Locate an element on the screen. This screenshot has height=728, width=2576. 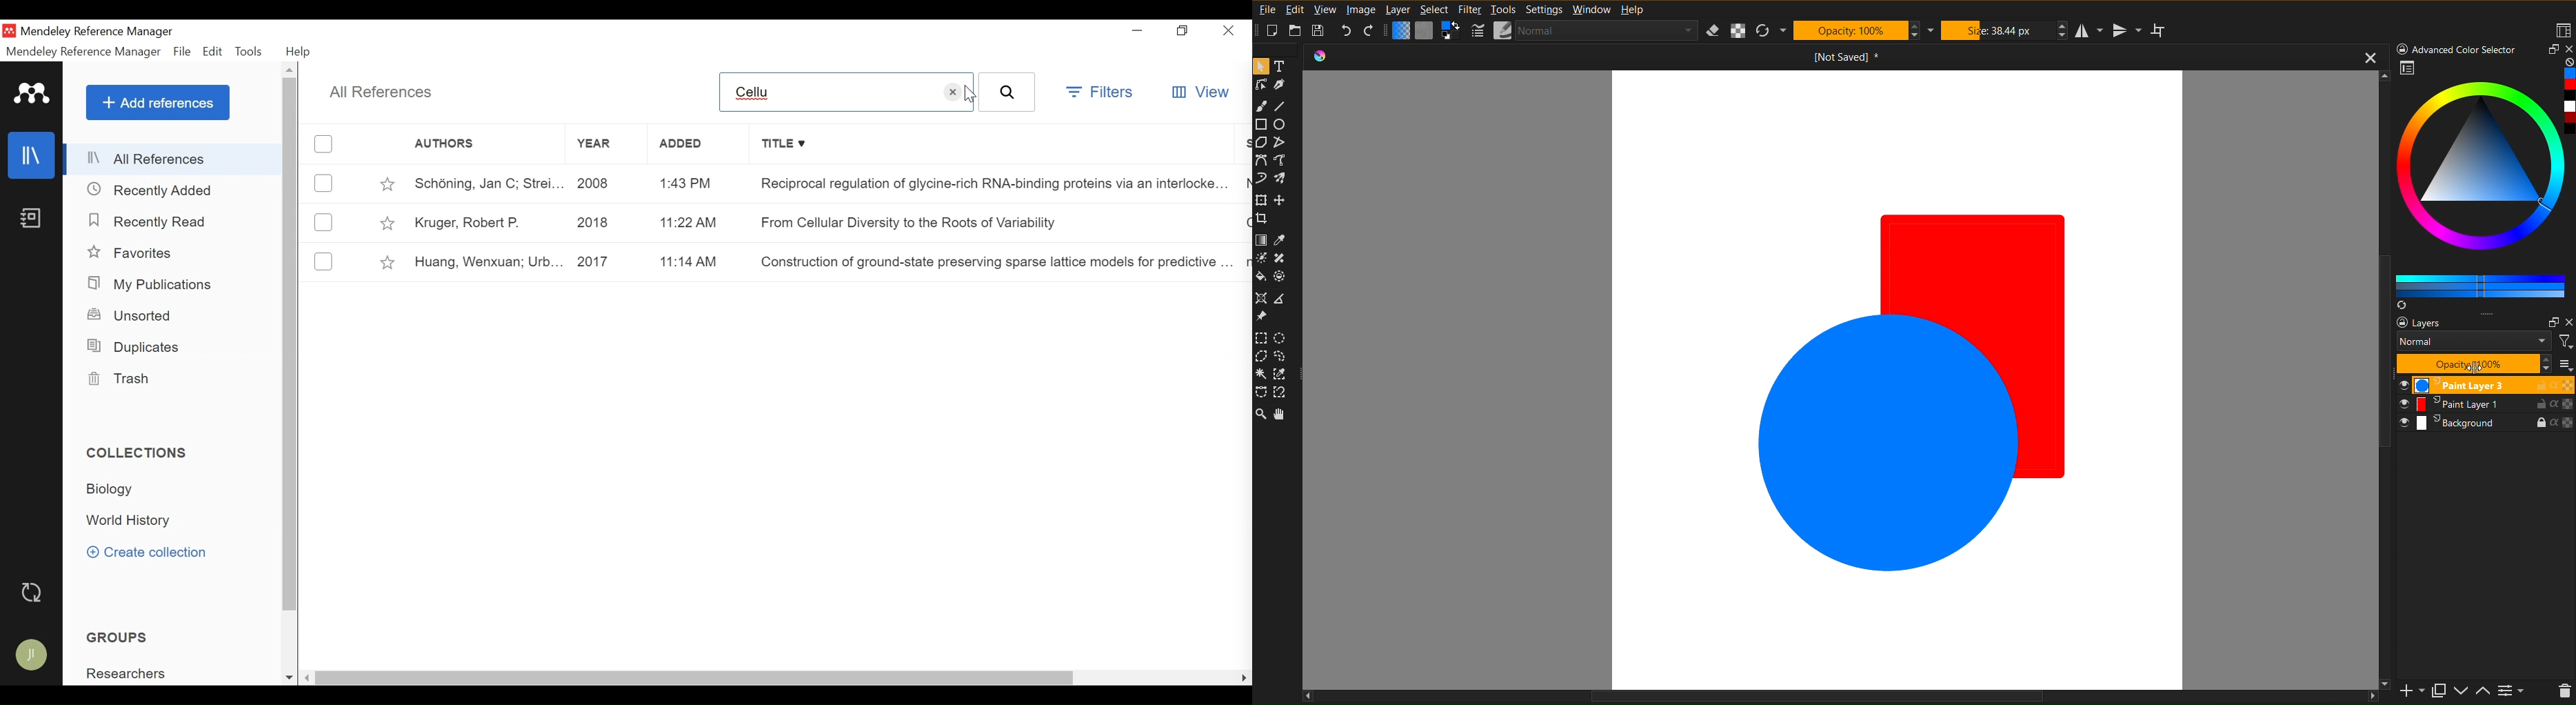
11:22 AM is located at coordinates (701, 221).